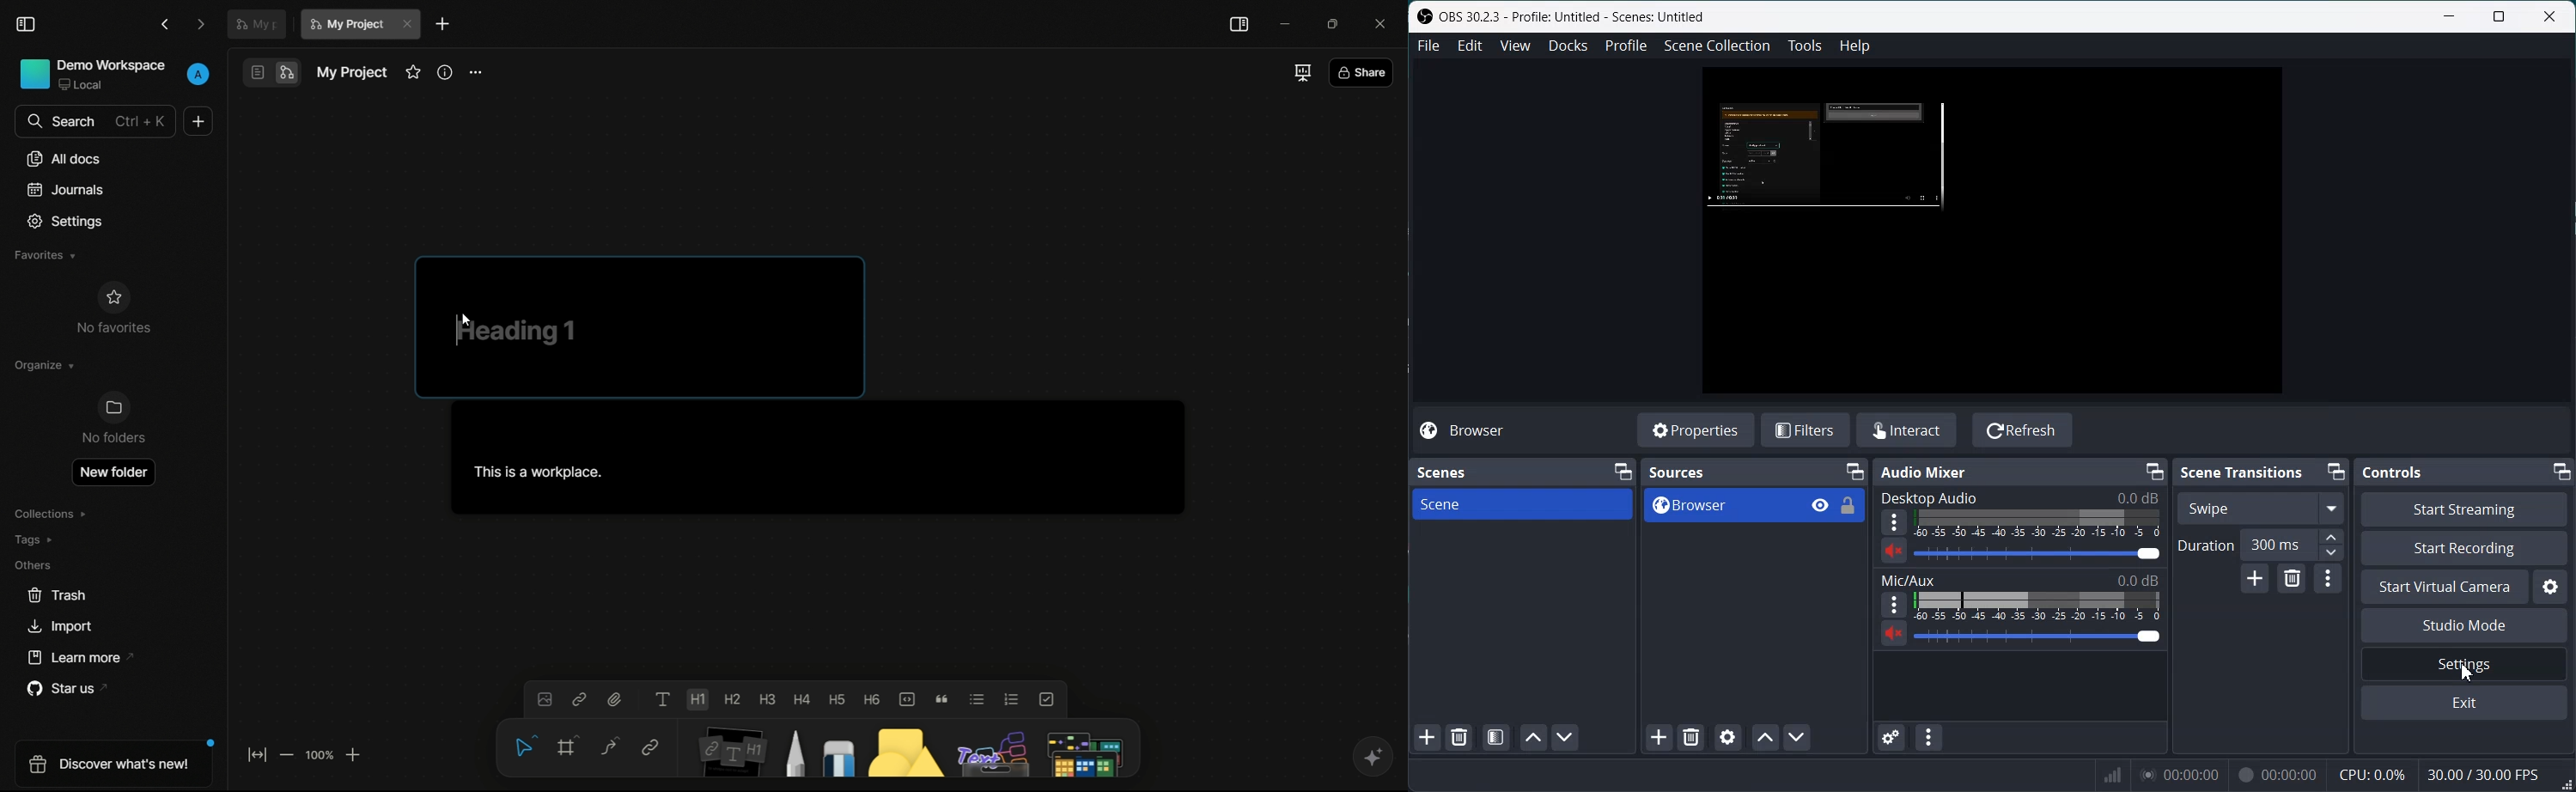  I want to click on Desktop Audio 0.0 dB, so click(2017, 497).